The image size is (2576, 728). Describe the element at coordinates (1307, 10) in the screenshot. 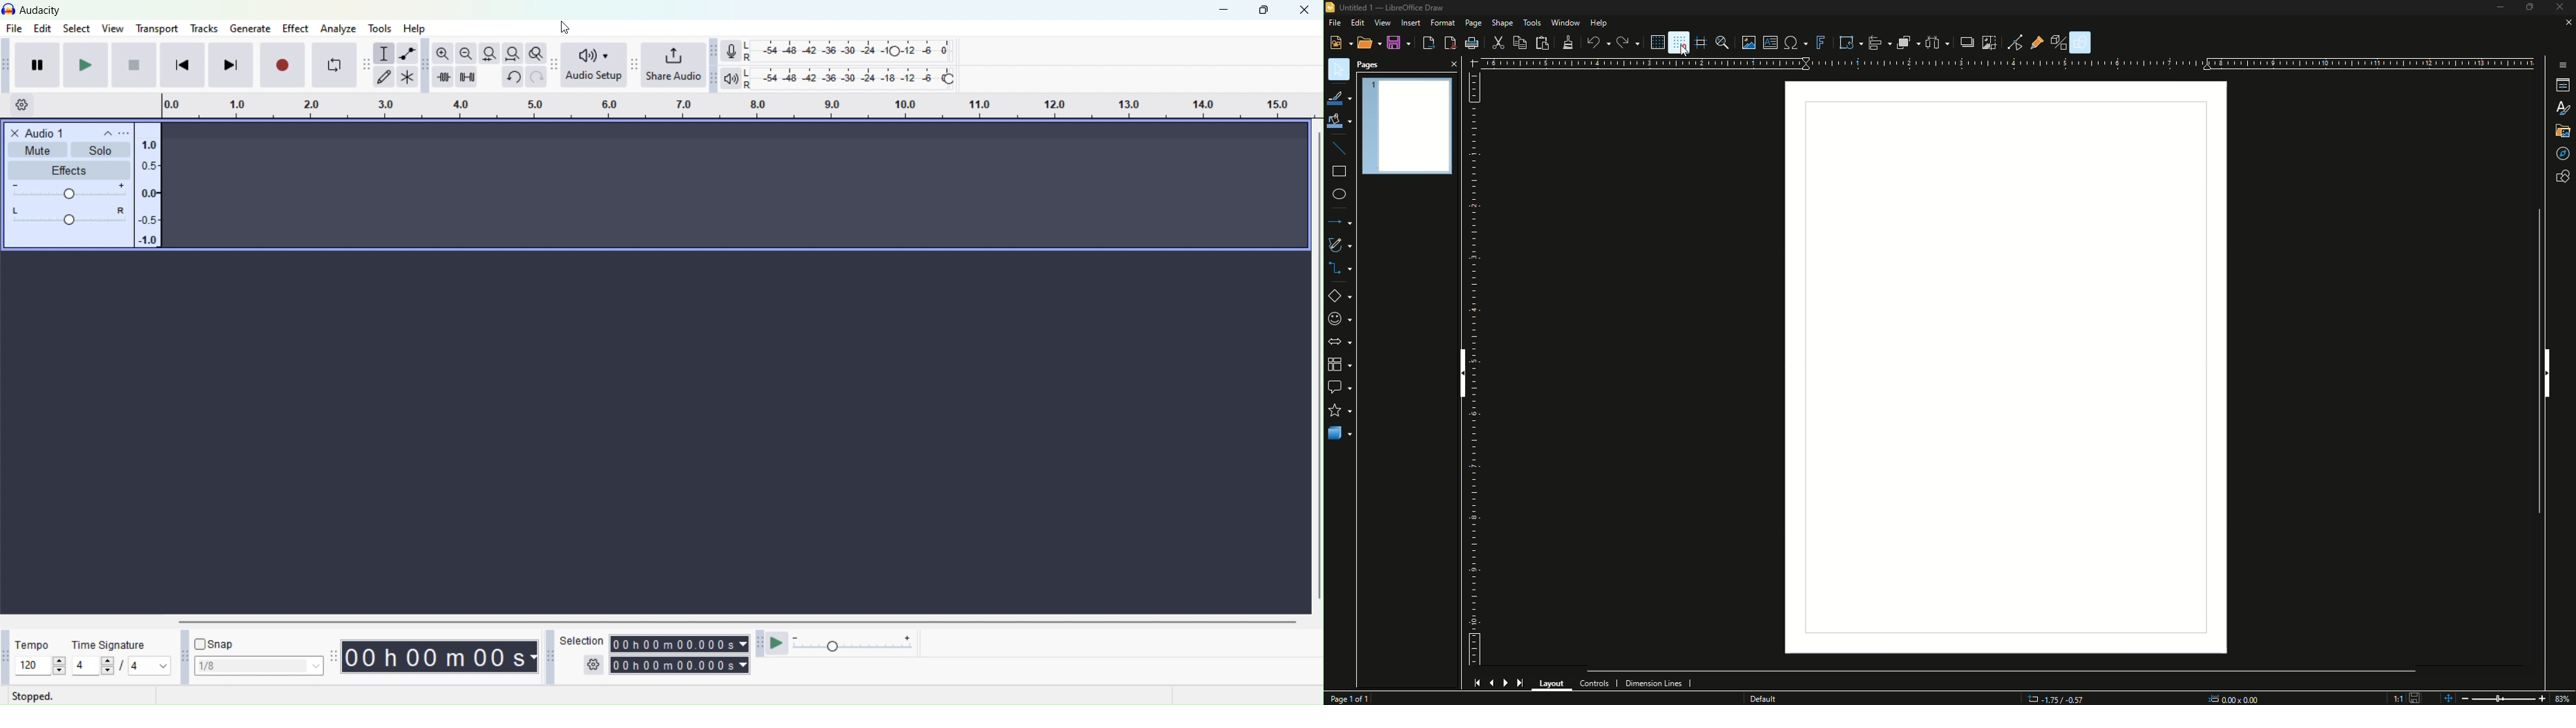

I see `Close` at that location.